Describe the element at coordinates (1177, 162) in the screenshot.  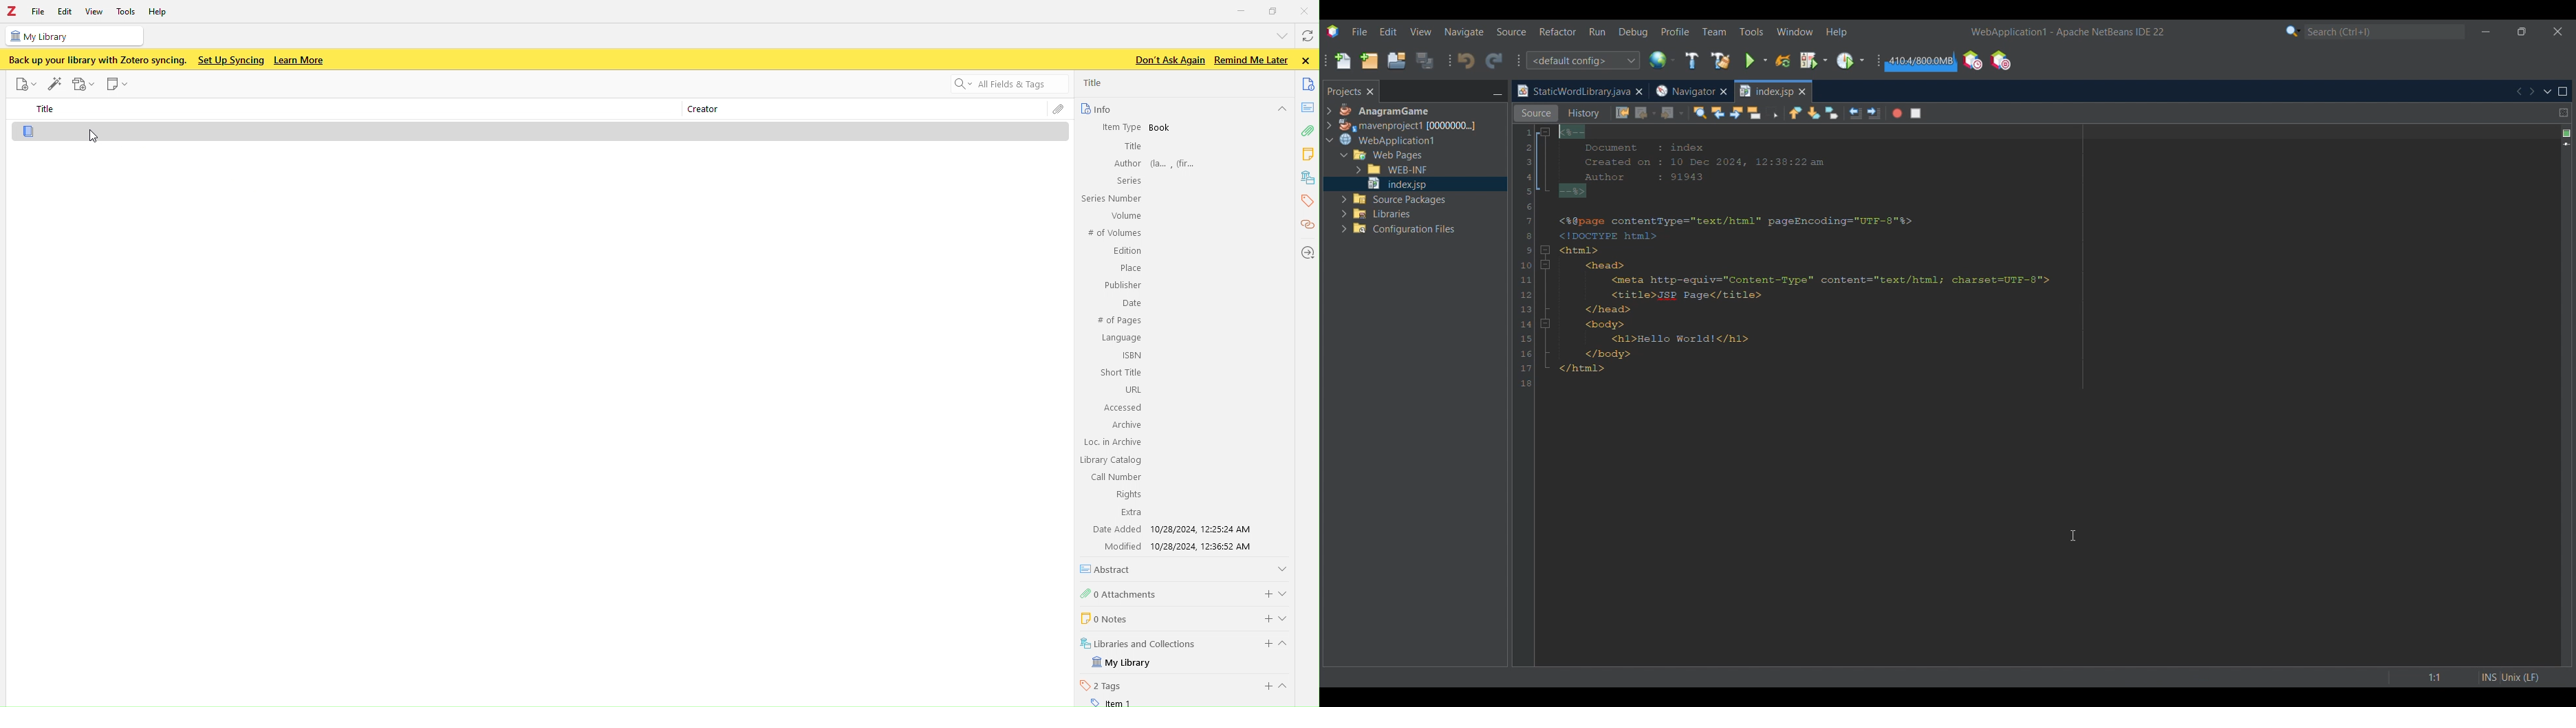
I see `fa, fr` at that location.